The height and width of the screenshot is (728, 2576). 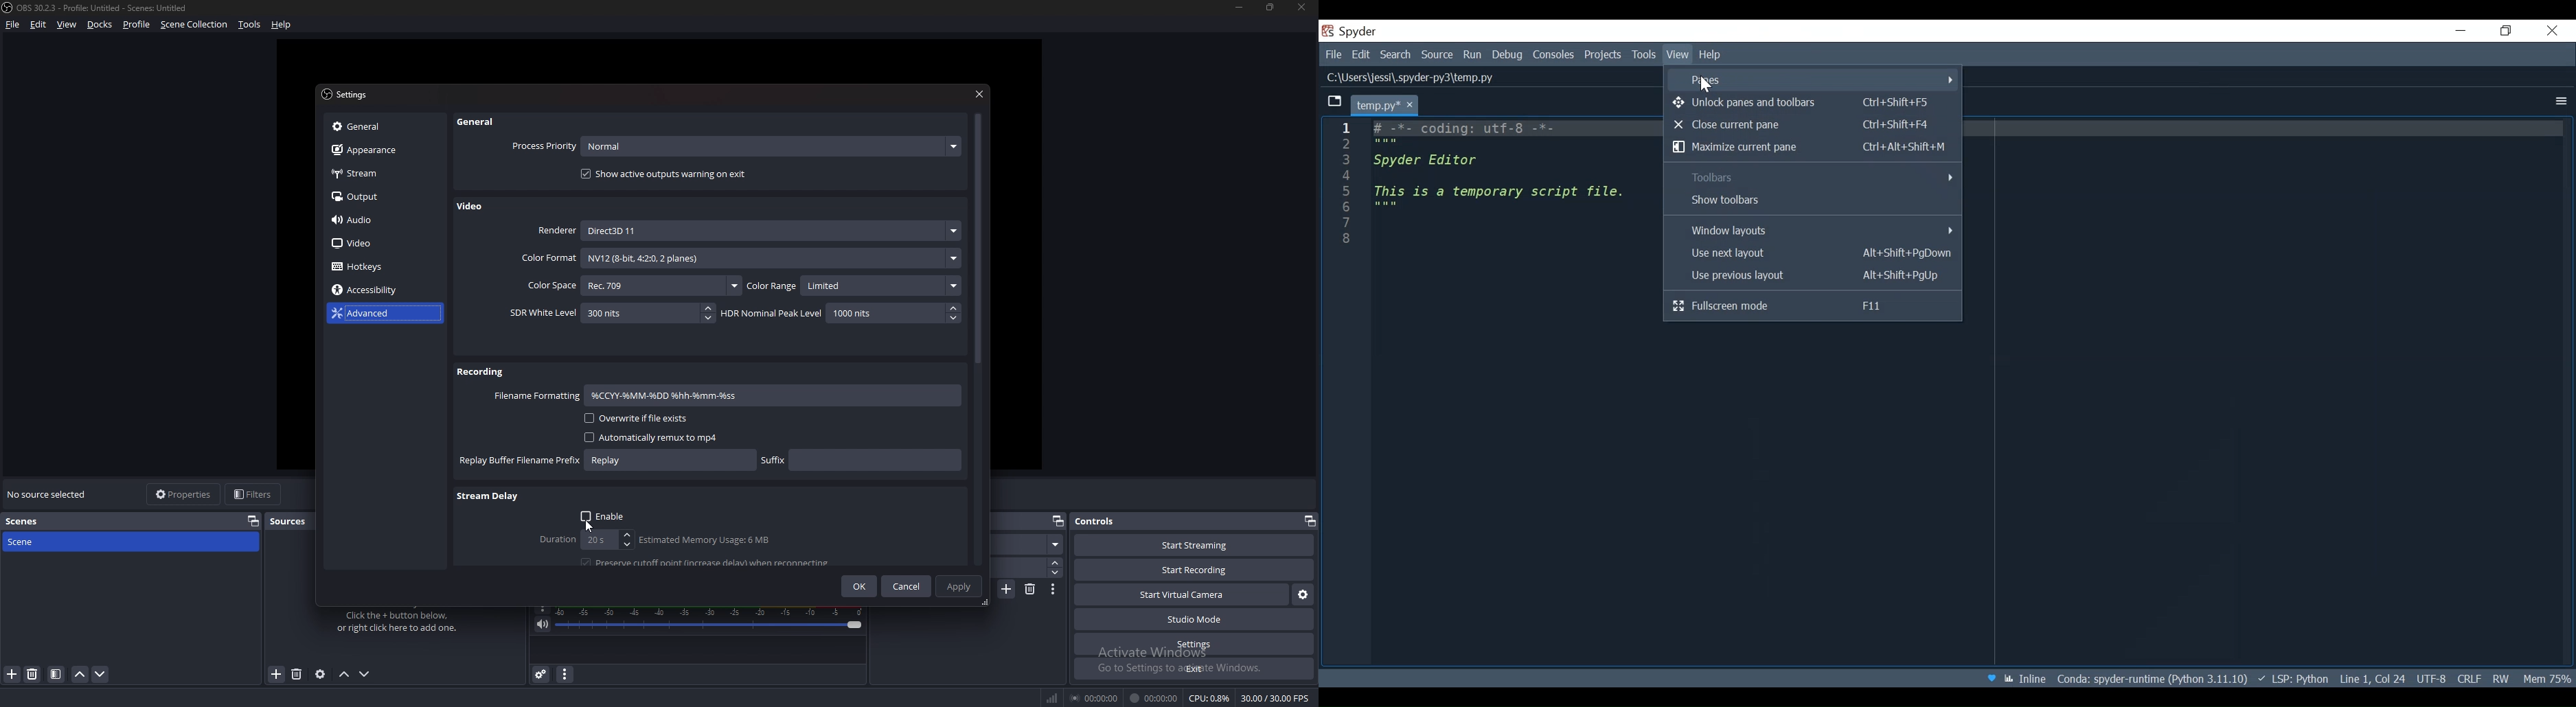 I want to click on Toolbars, so click(x=1812, y=177).